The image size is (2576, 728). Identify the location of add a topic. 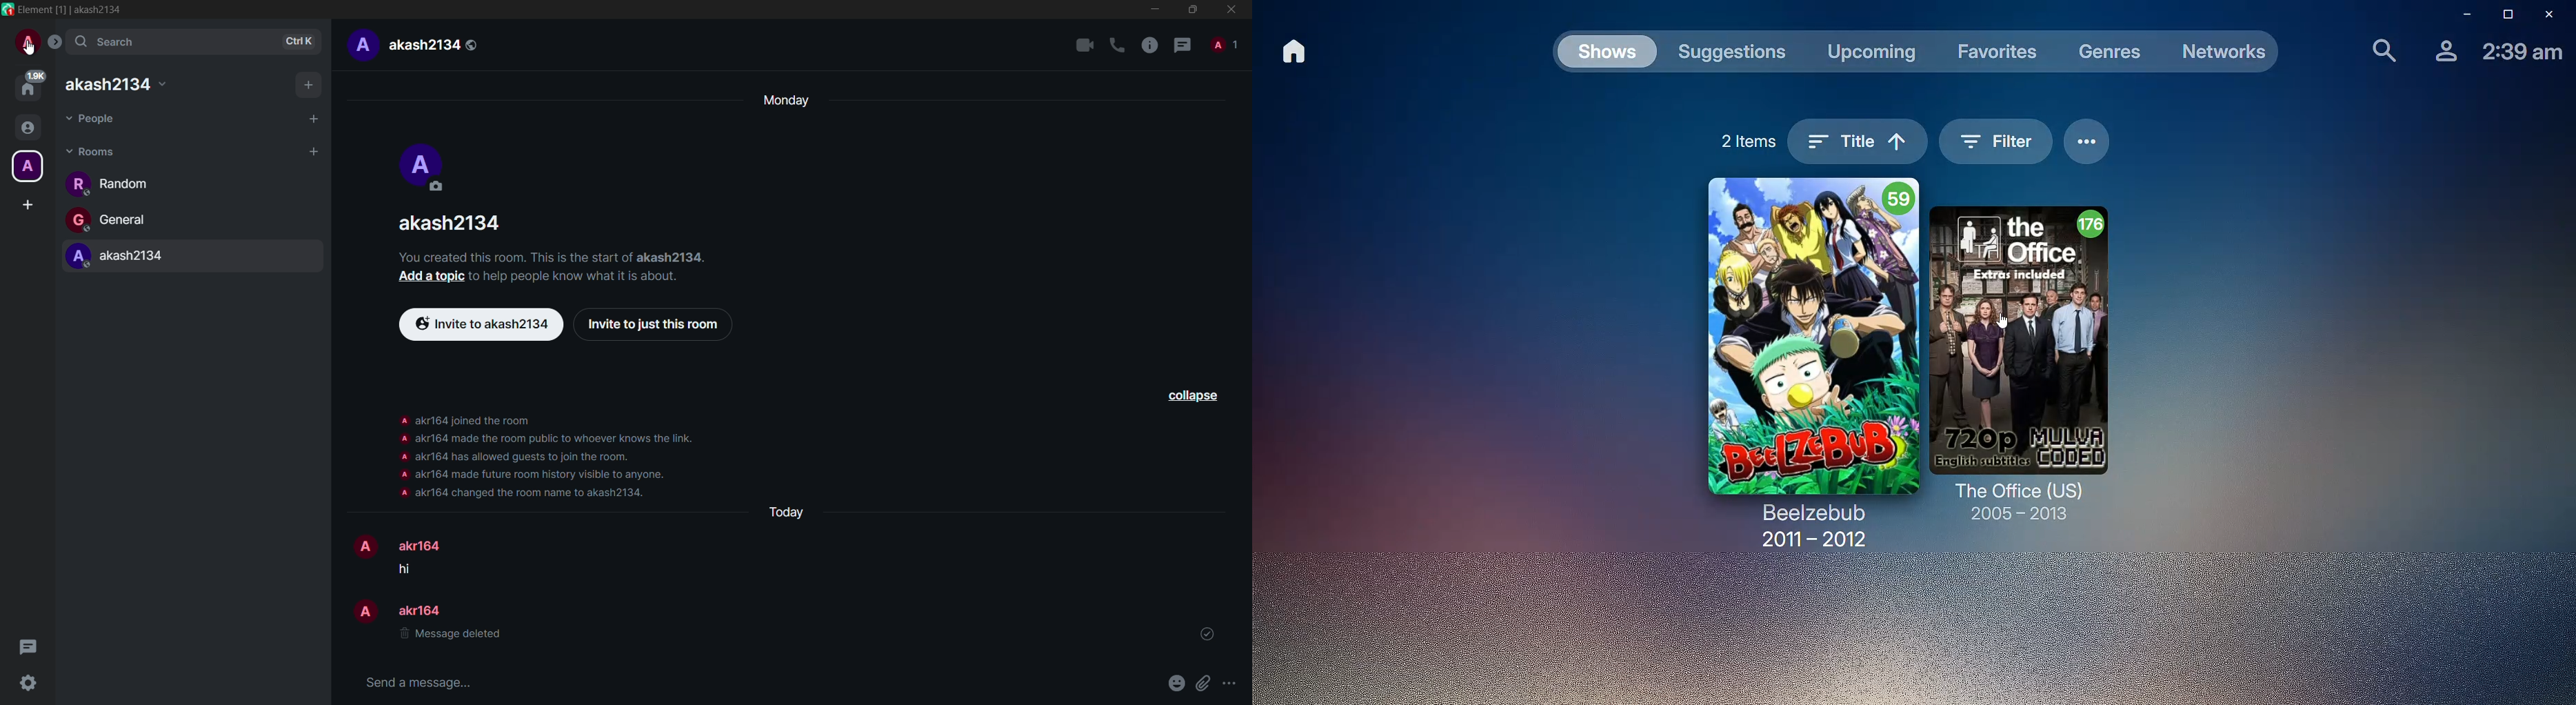
(430, 275).